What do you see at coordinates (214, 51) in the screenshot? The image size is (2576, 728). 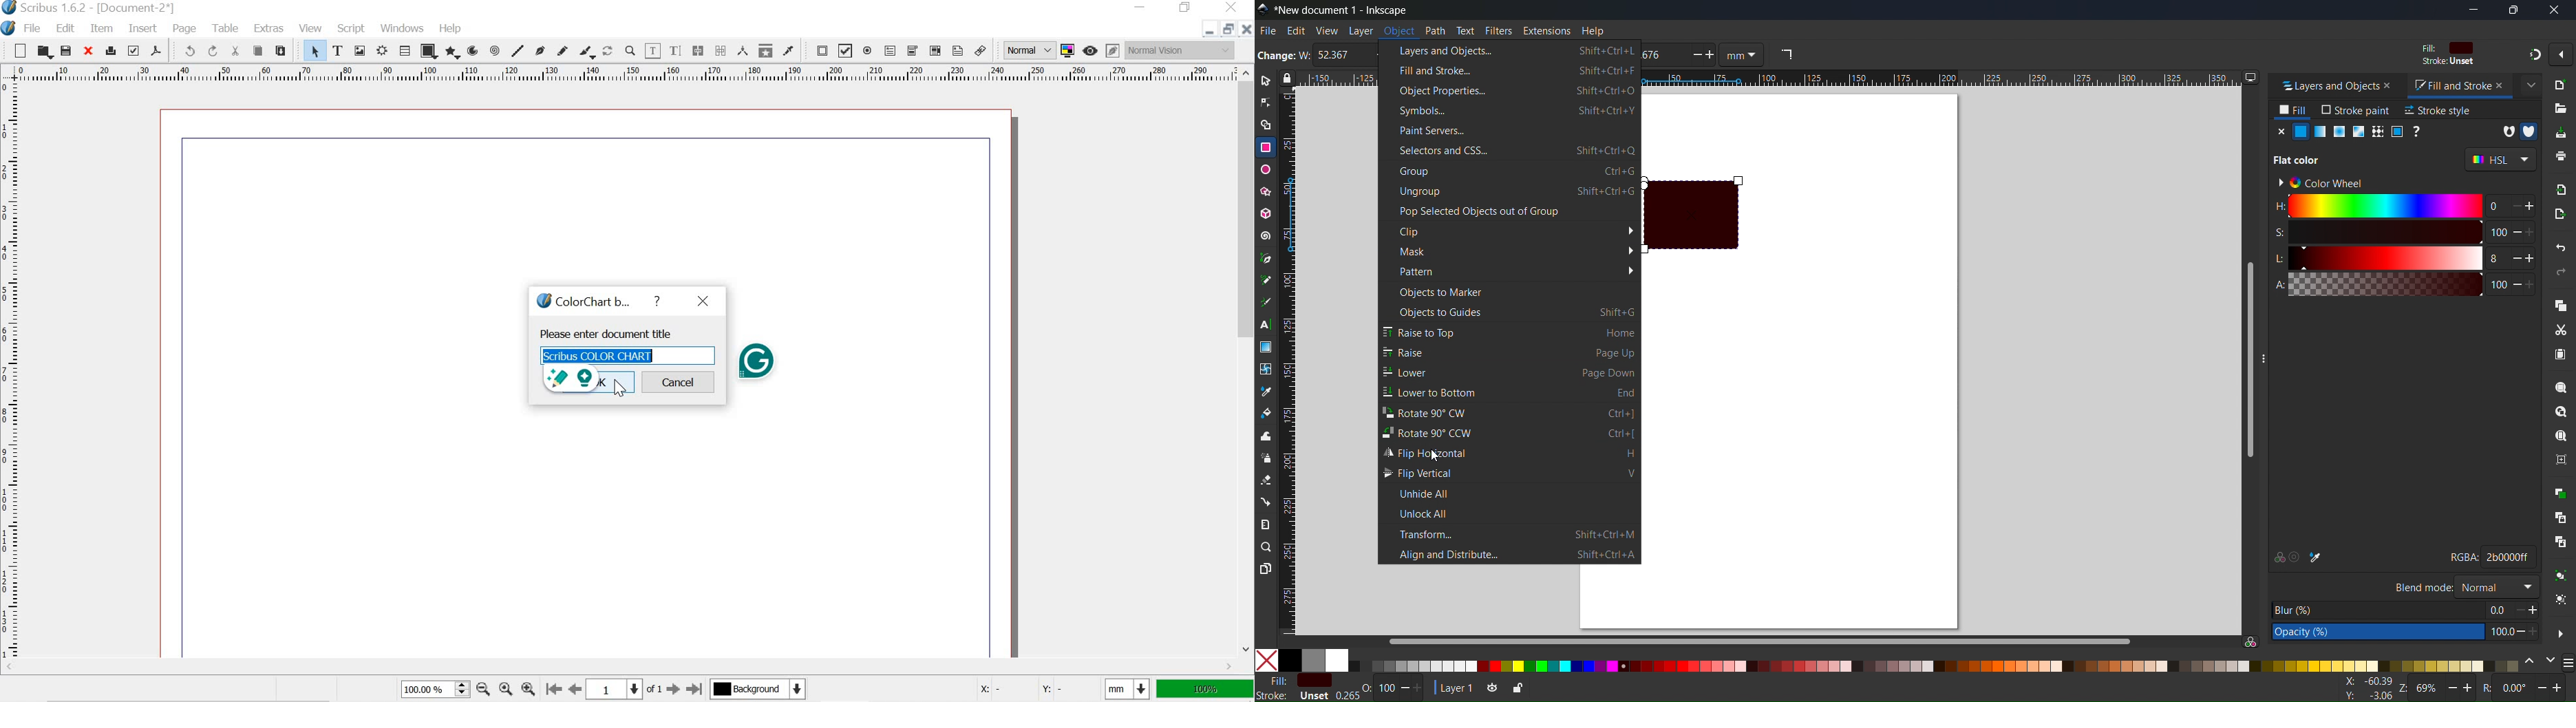 I see `redo` at bounding box center [214, 51].